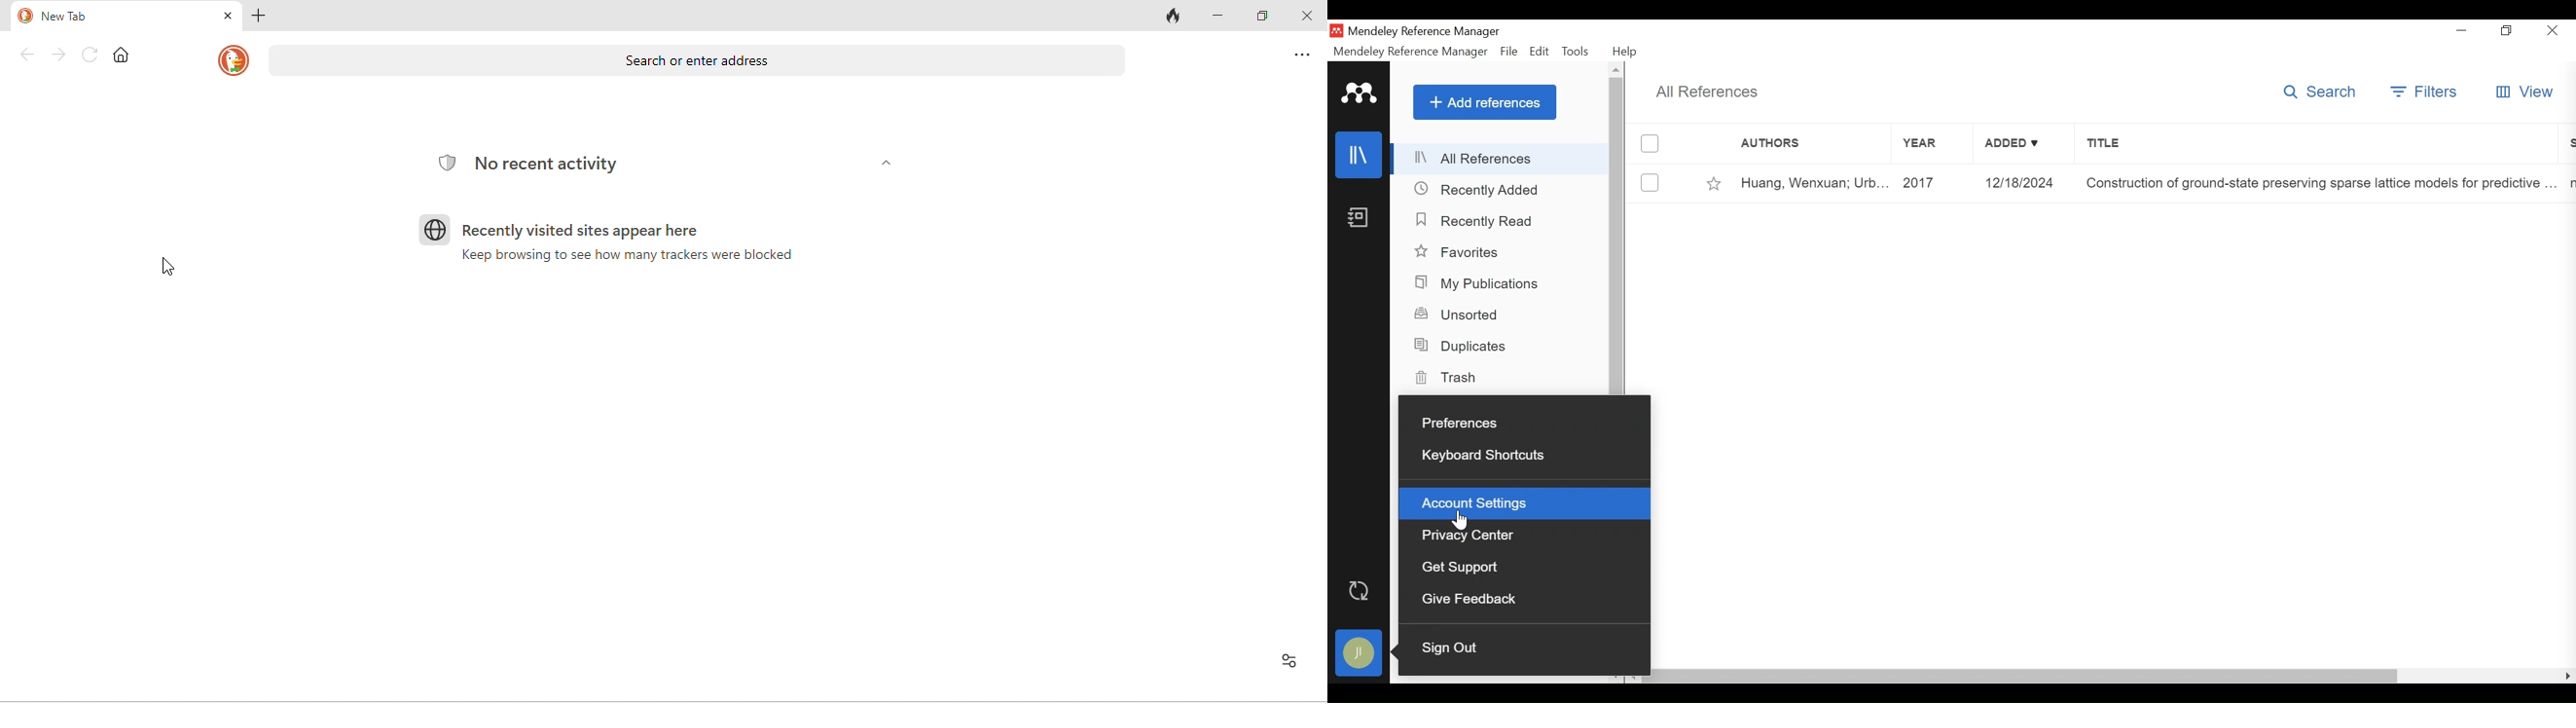  Describe the element at coordinates (1459, 315) in the screenshot. I see `Unsorted` at that location.